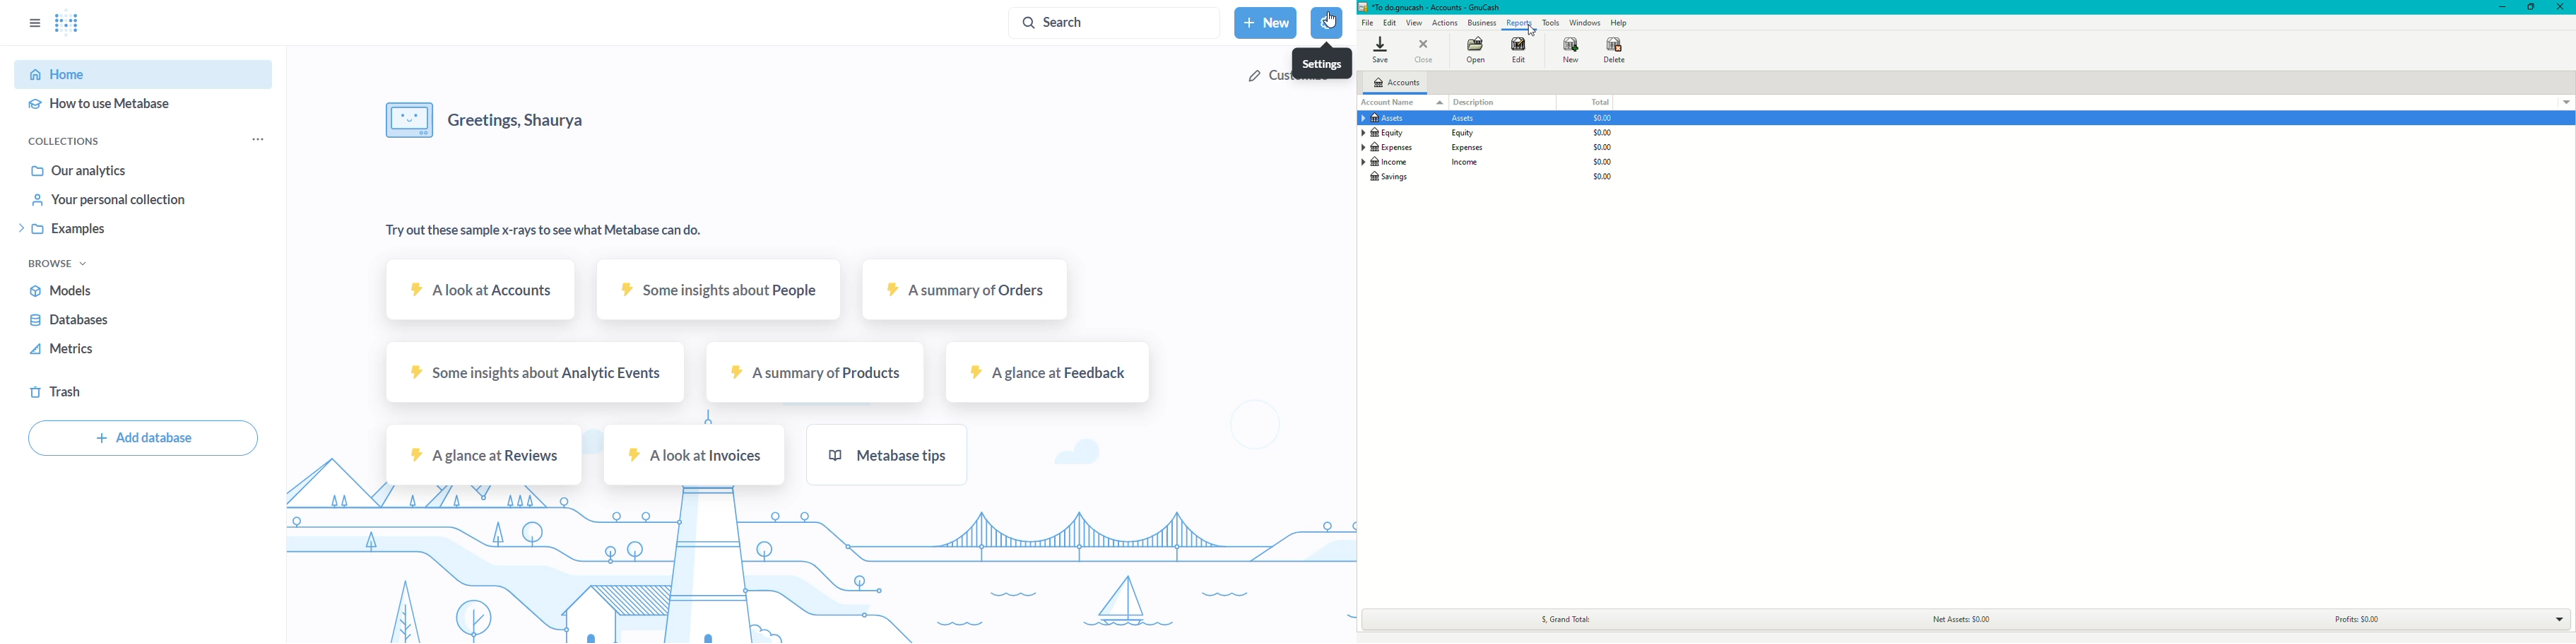 The width and height of the screenshot is (2576, 644). What do you see at coordinates (2566, 103) in the screenshot?
I see `Drop down` at bounding box center [2566, 103].